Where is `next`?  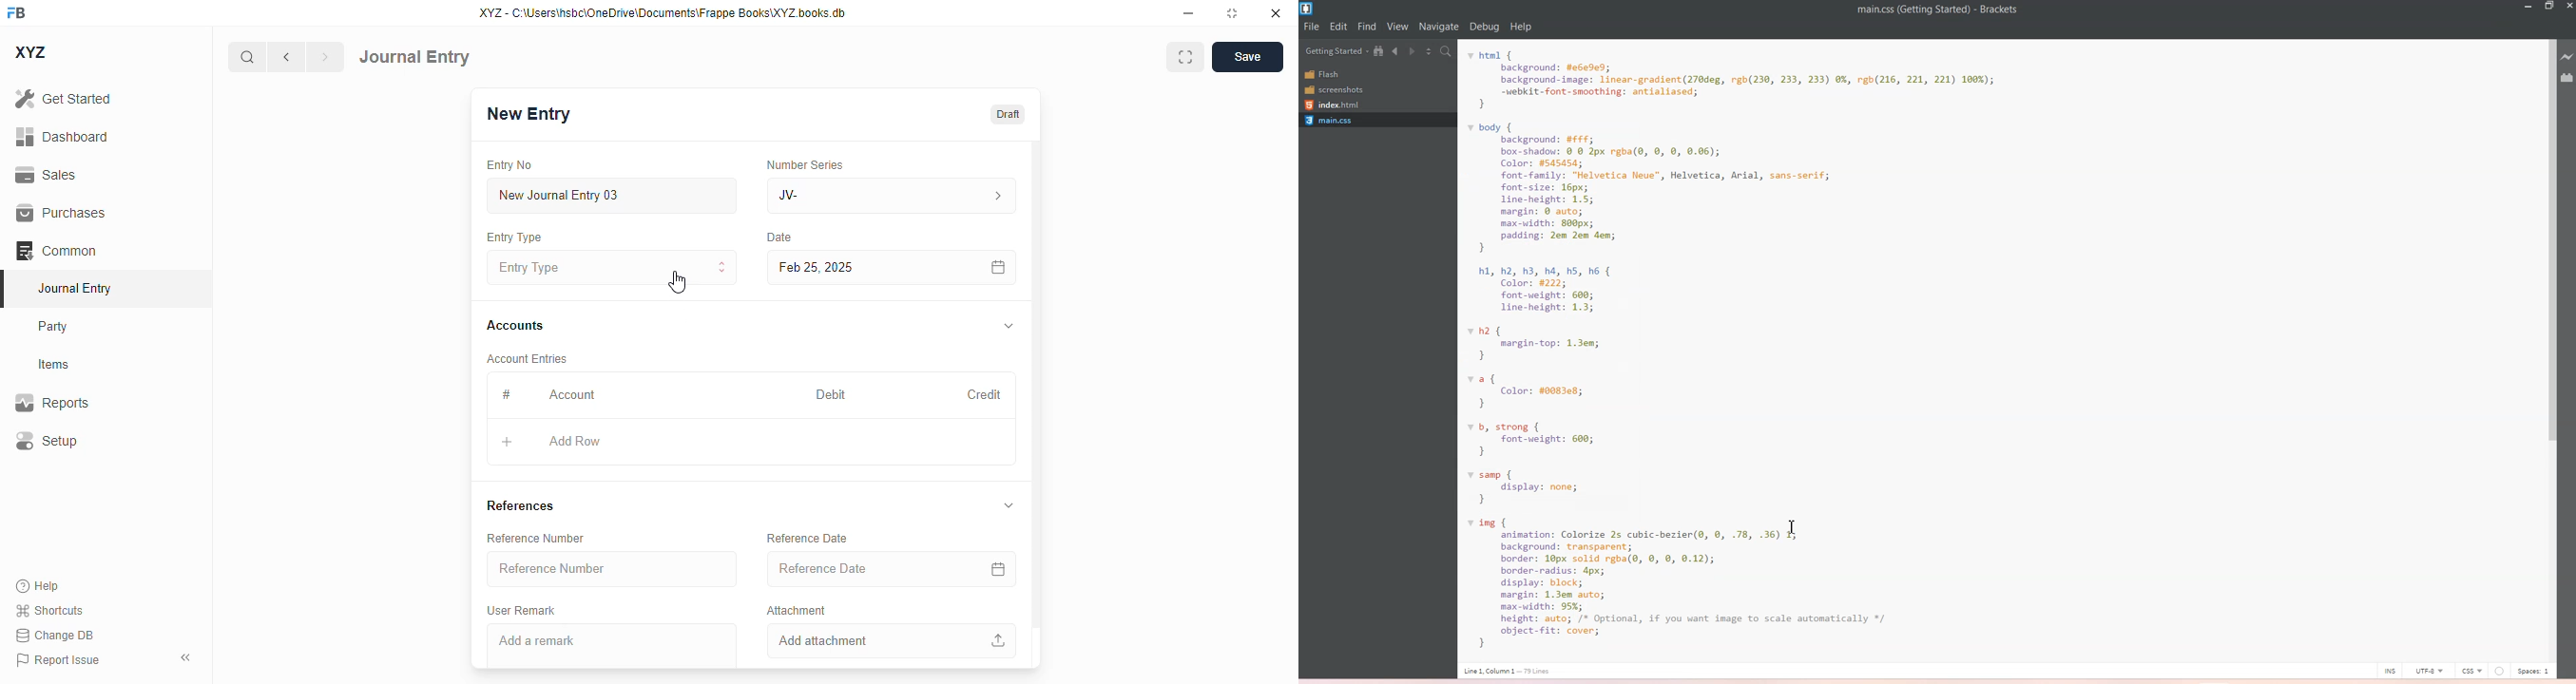 next is located at coordinates (326, 57).